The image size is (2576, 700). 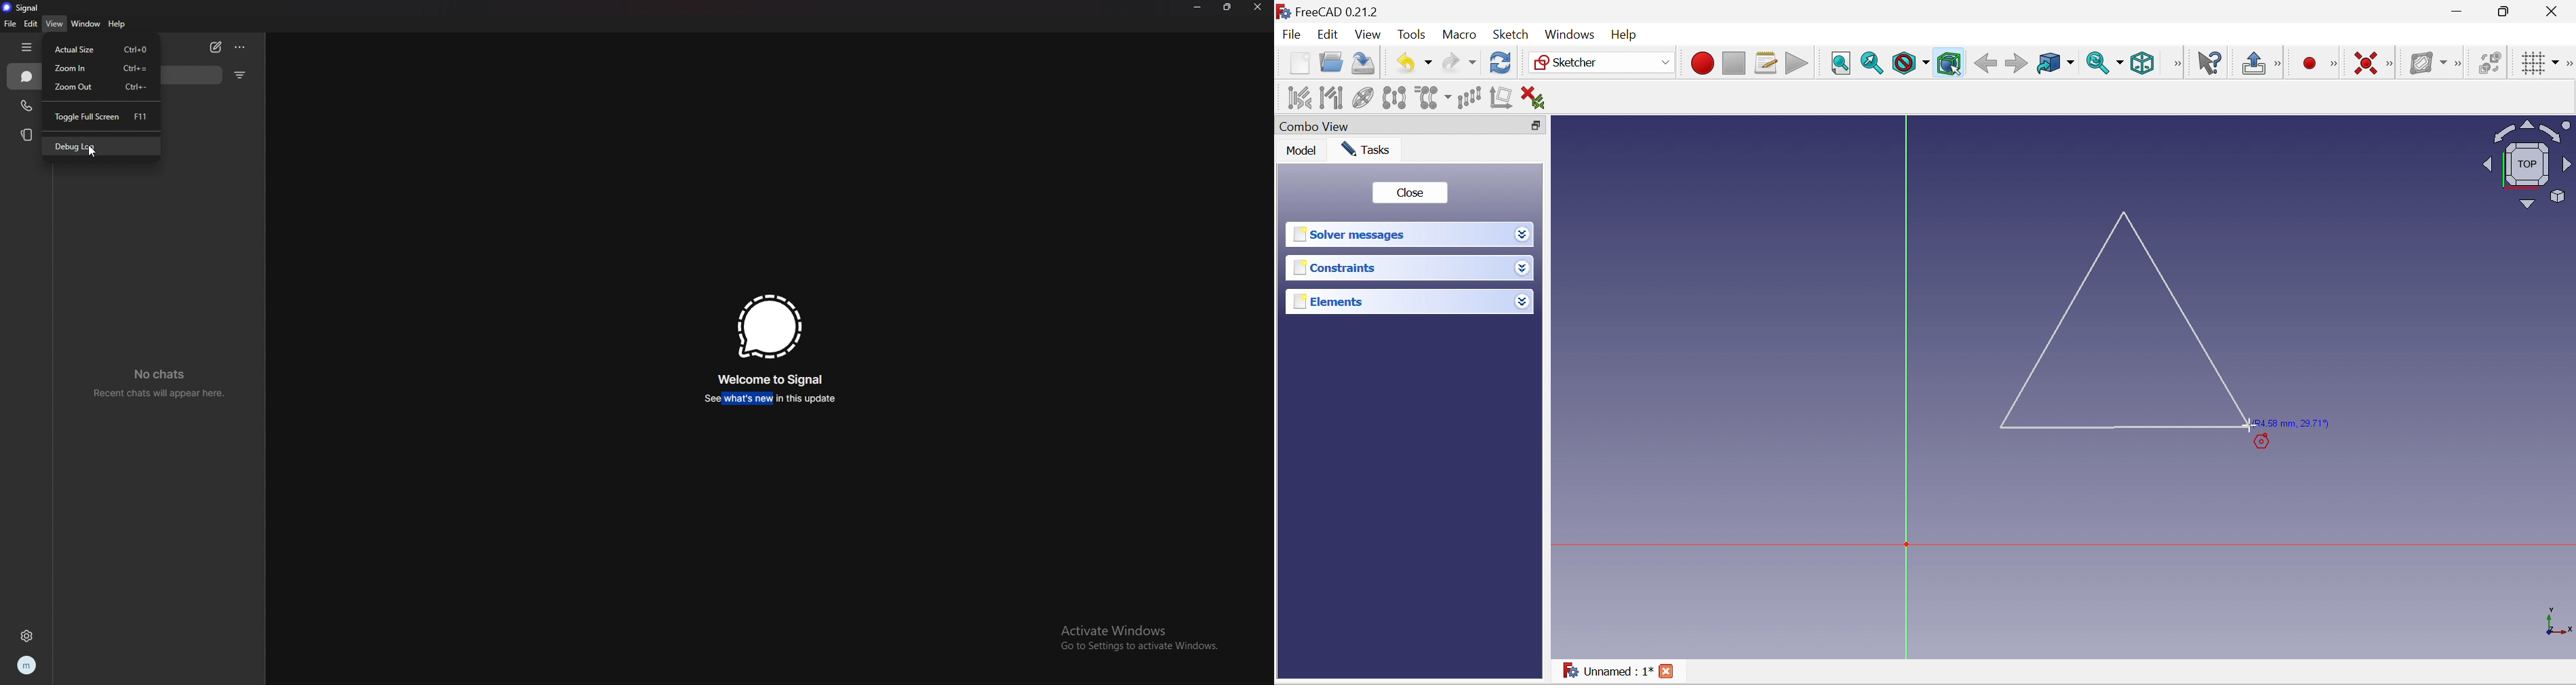 I want to click on hide tab, so click(x=27, y=47).